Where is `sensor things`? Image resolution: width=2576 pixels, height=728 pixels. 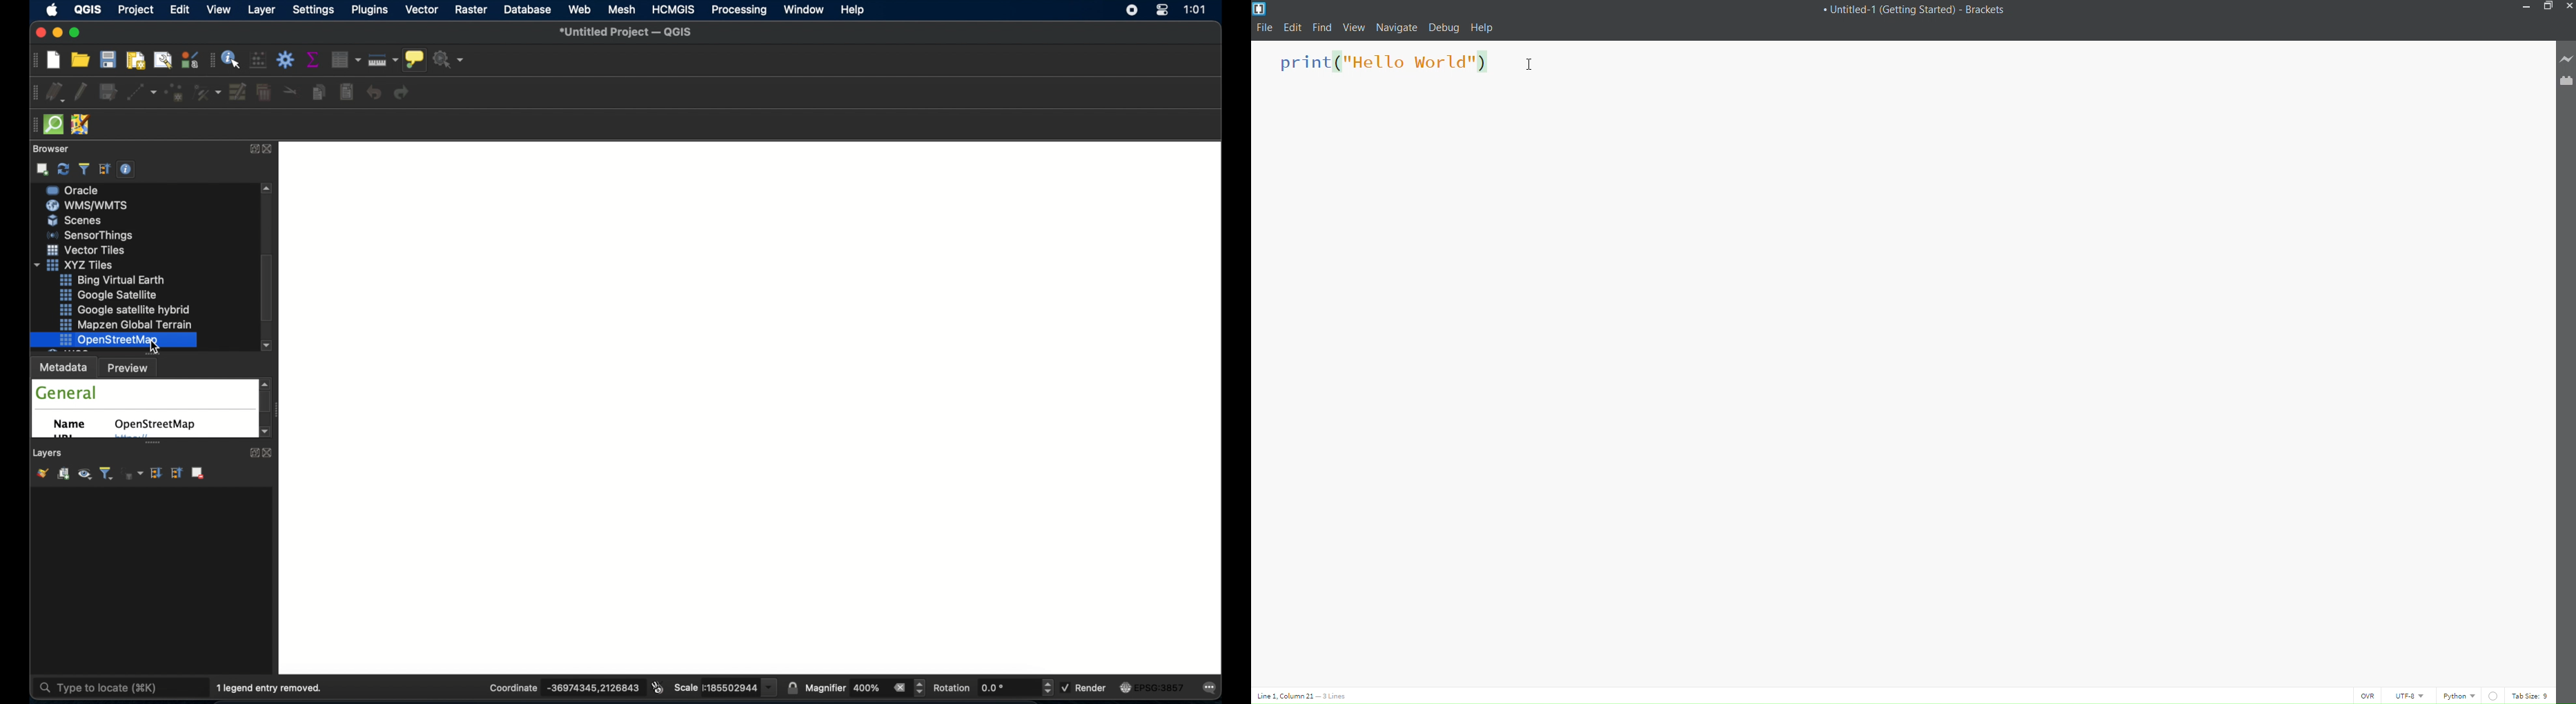 sensor things is located at coordinates (118, 280).